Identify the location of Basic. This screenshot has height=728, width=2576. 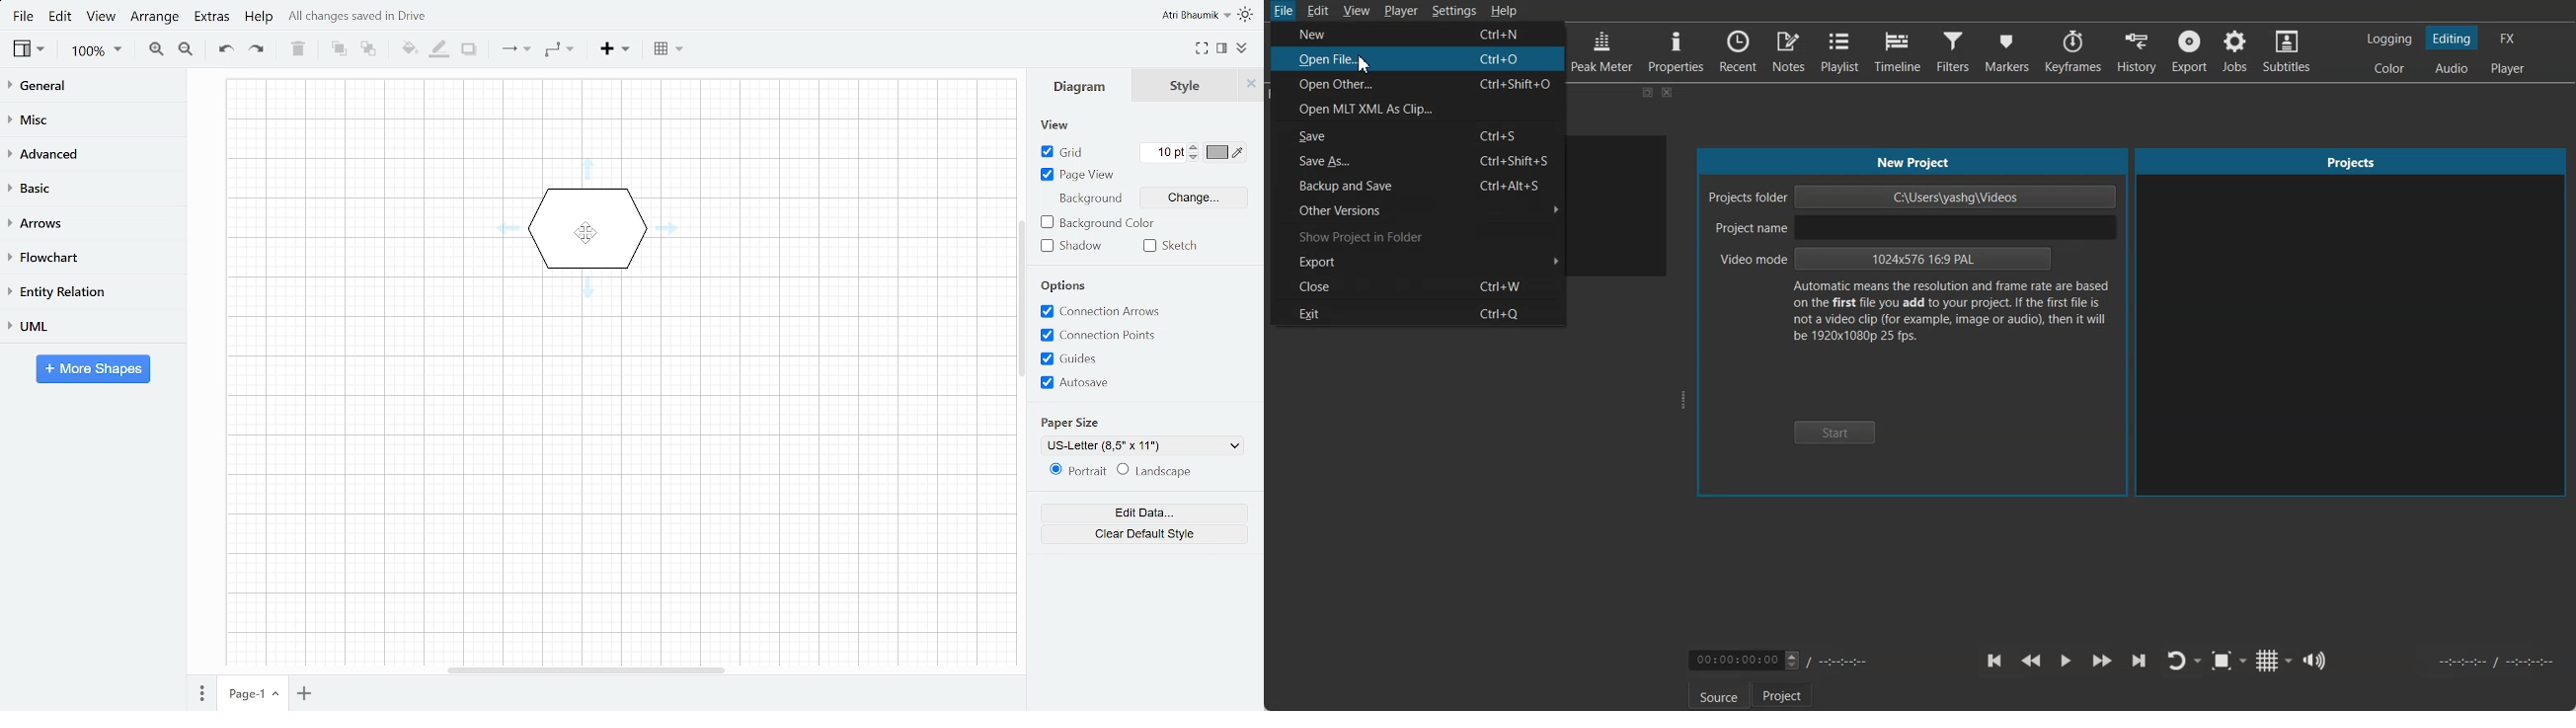
(92, 188).